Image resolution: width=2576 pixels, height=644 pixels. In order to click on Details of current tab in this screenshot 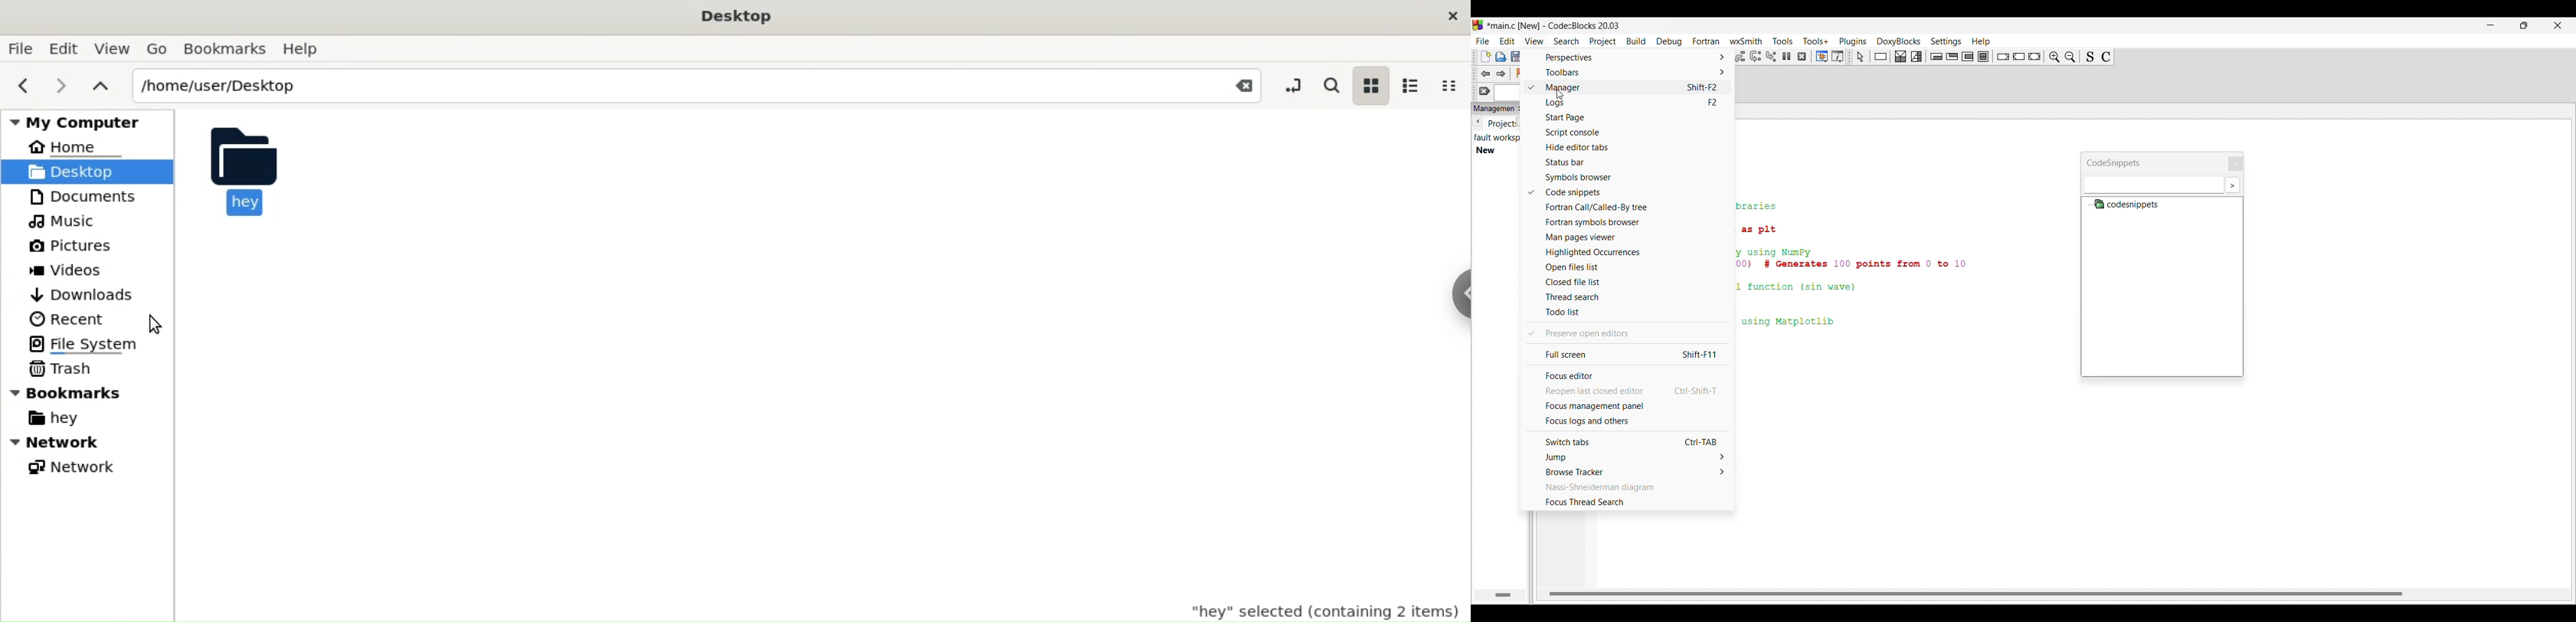, I will do `click(1497, 143)`.